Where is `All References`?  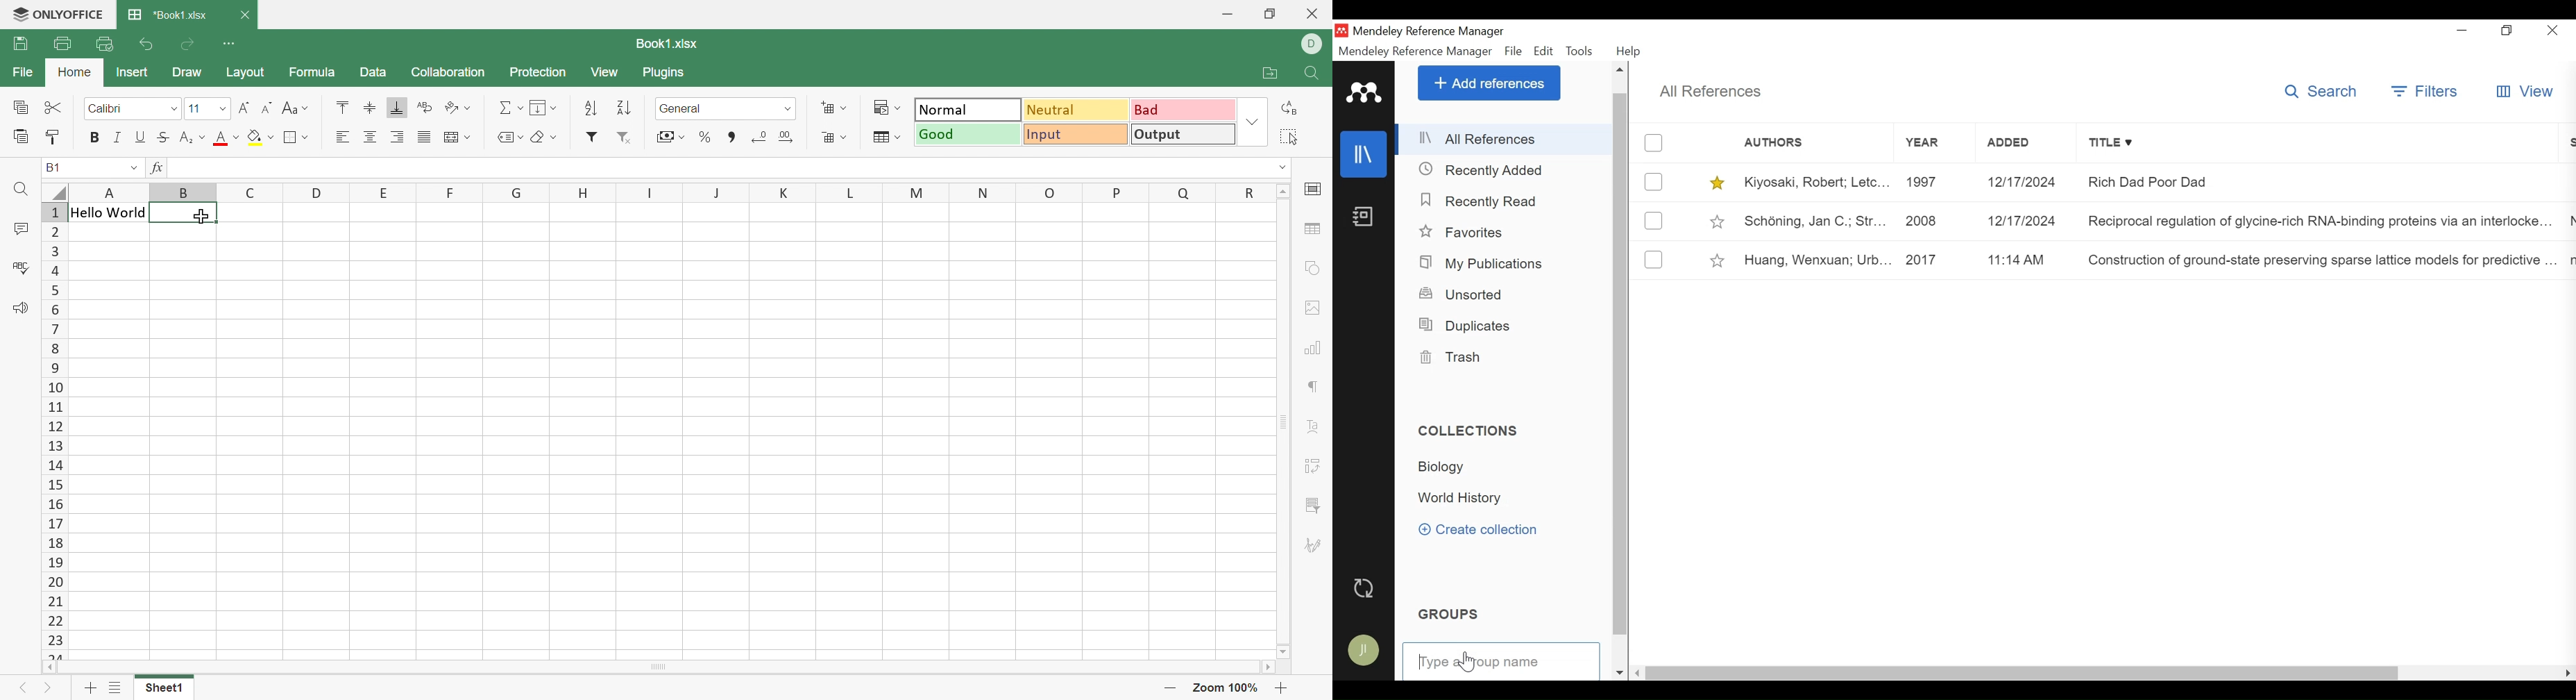 All References is located at coordinates (1505, 139).